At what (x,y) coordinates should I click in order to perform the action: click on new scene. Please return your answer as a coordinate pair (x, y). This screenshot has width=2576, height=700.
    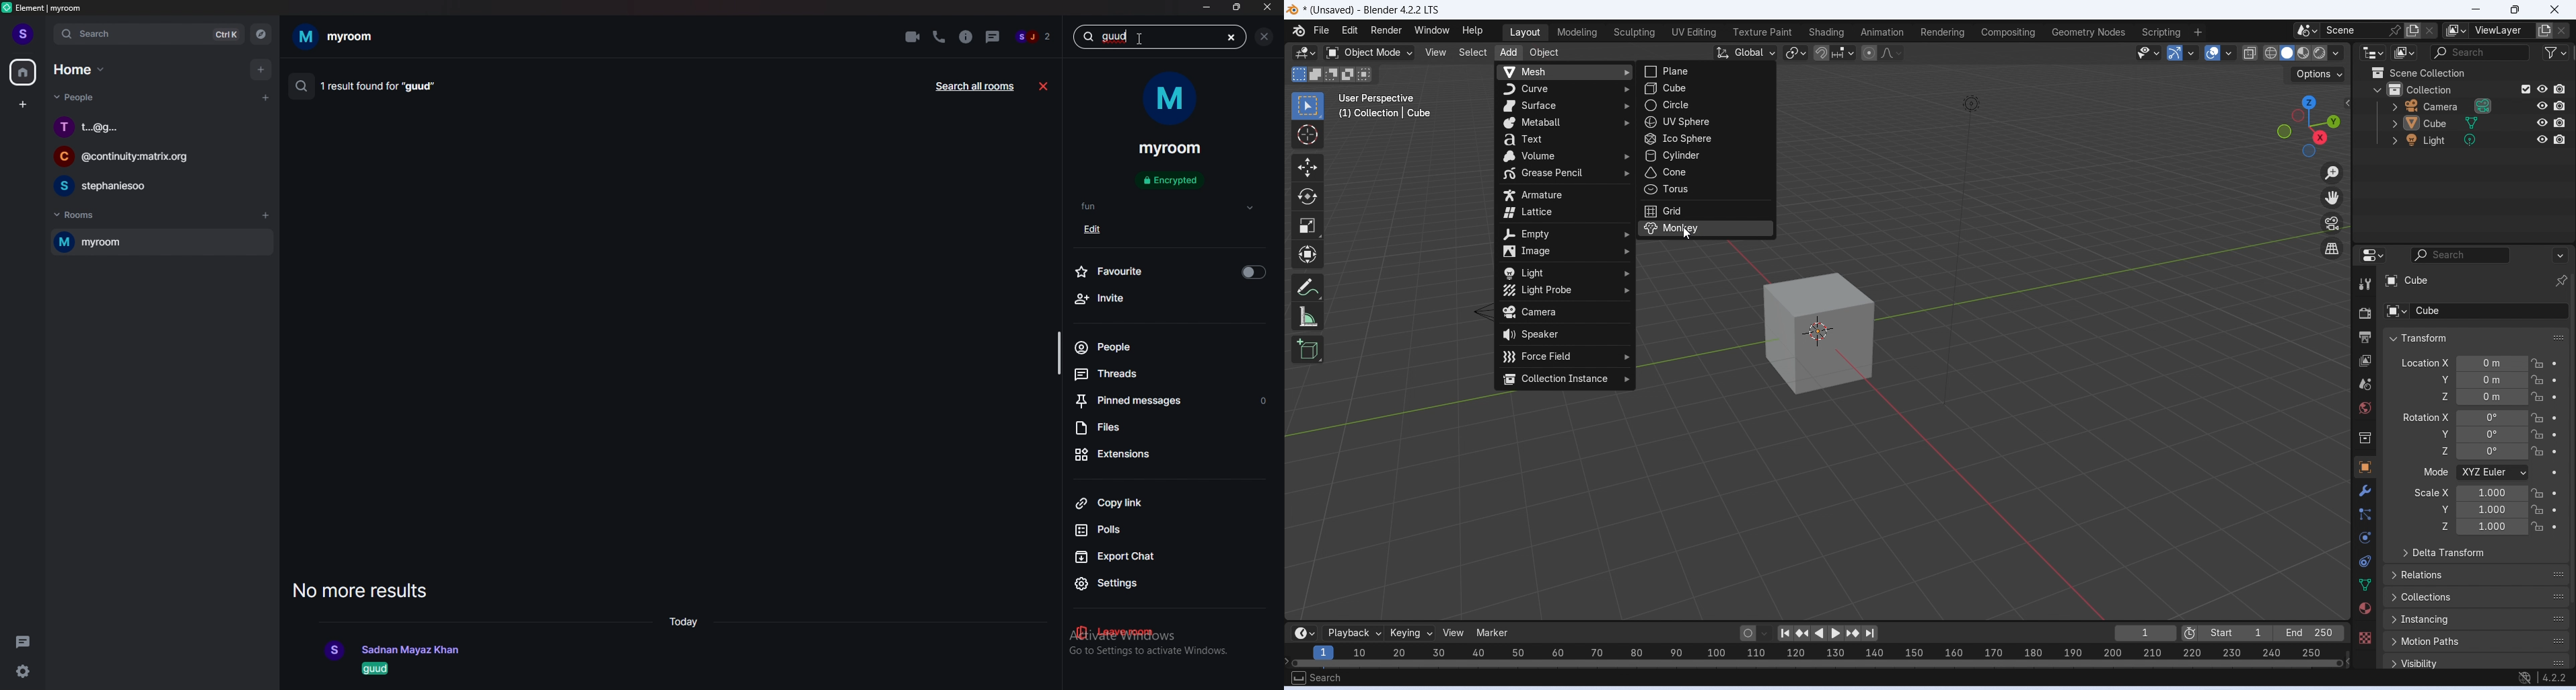
    Looking at the image, I should click on (2413, 31).